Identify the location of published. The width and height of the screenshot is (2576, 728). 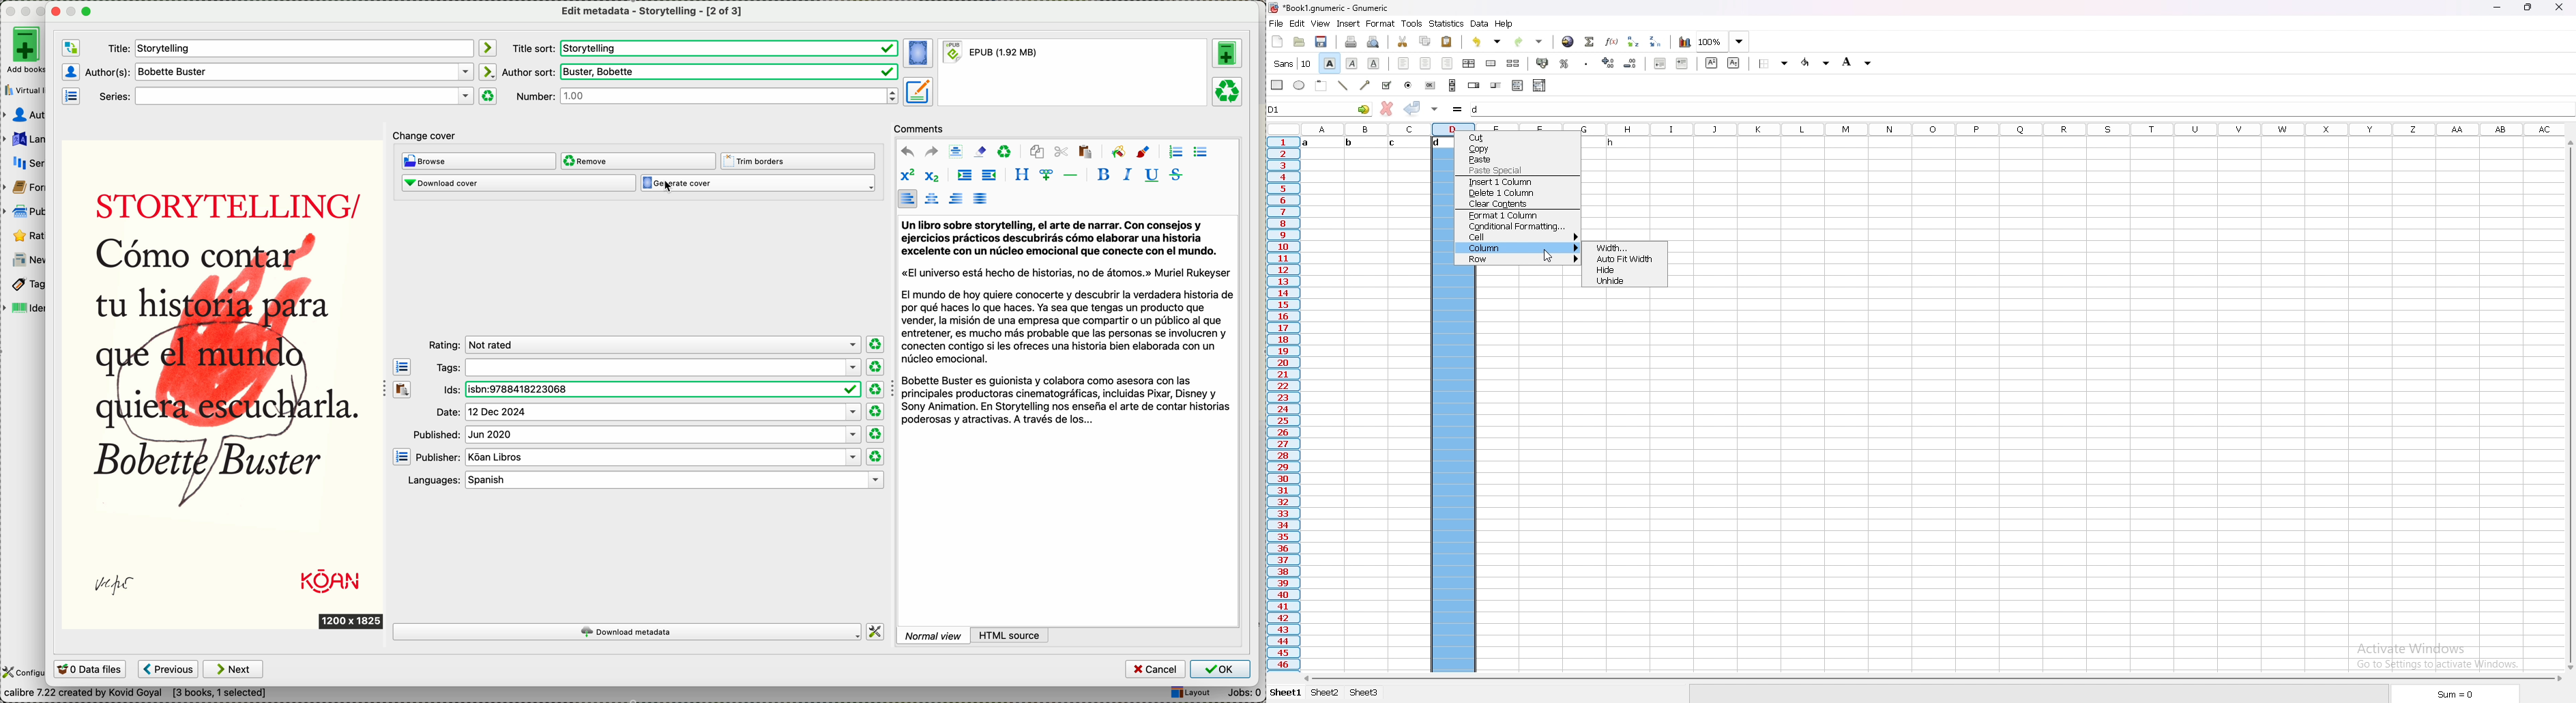
(639, 435).